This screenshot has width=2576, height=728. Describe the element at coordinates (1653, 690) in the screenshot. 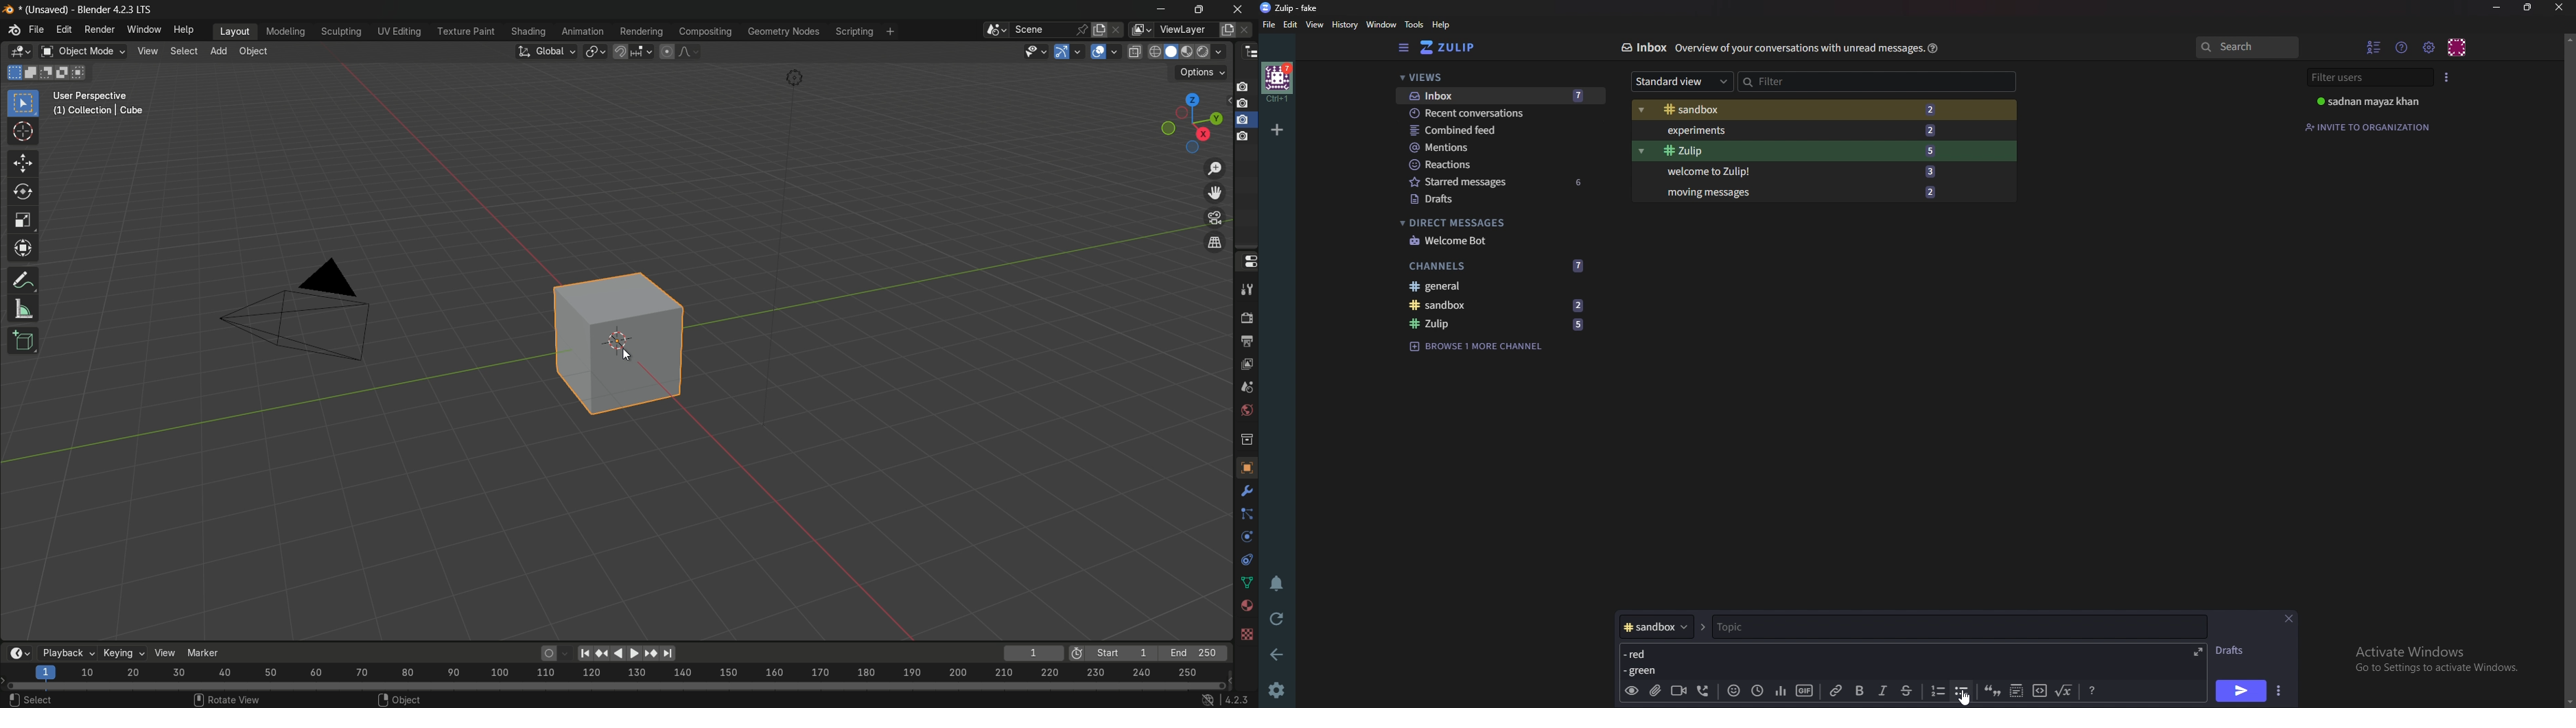

I see `add file` at that location.